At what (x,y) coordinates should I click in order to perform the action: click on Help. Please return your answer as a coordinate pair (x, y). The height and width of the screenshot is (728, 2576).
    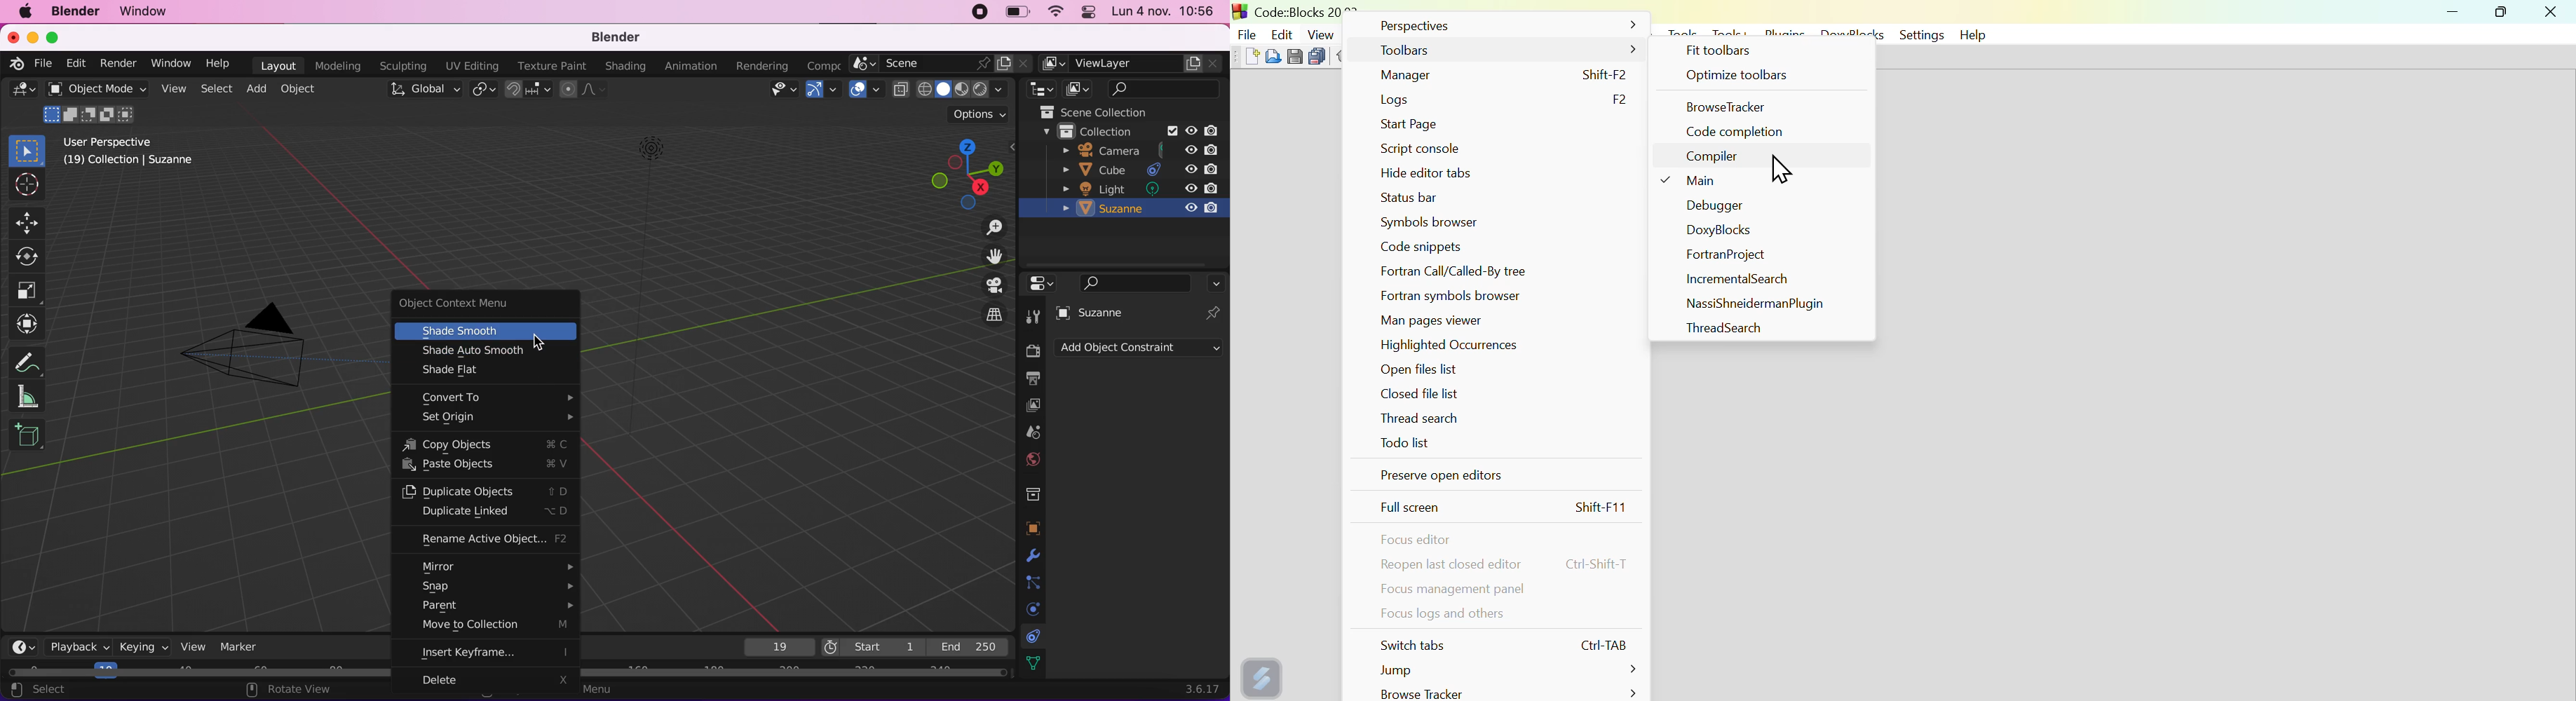
    Looking at the image, I should click on (1976, 34).